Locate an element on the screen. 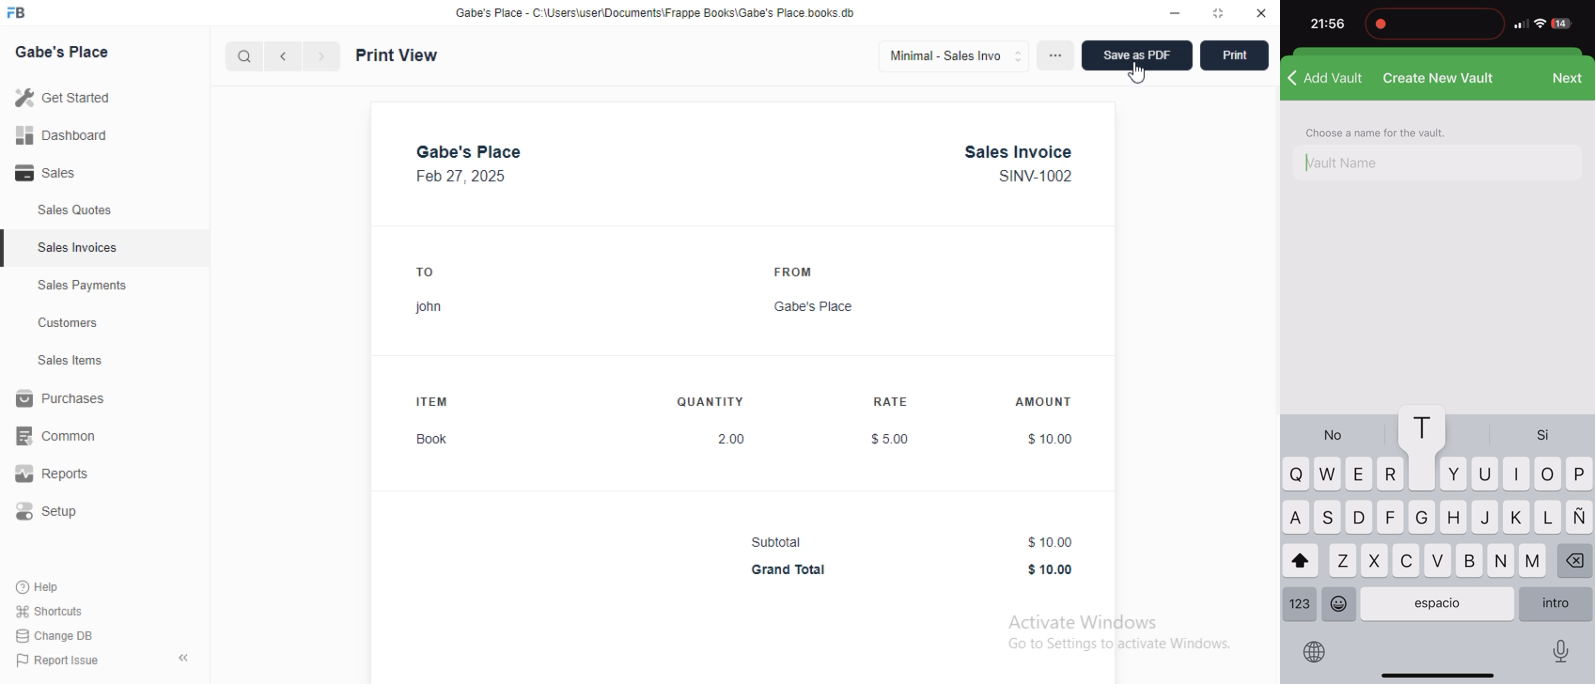  battery is located at coordinates (1562, 25).